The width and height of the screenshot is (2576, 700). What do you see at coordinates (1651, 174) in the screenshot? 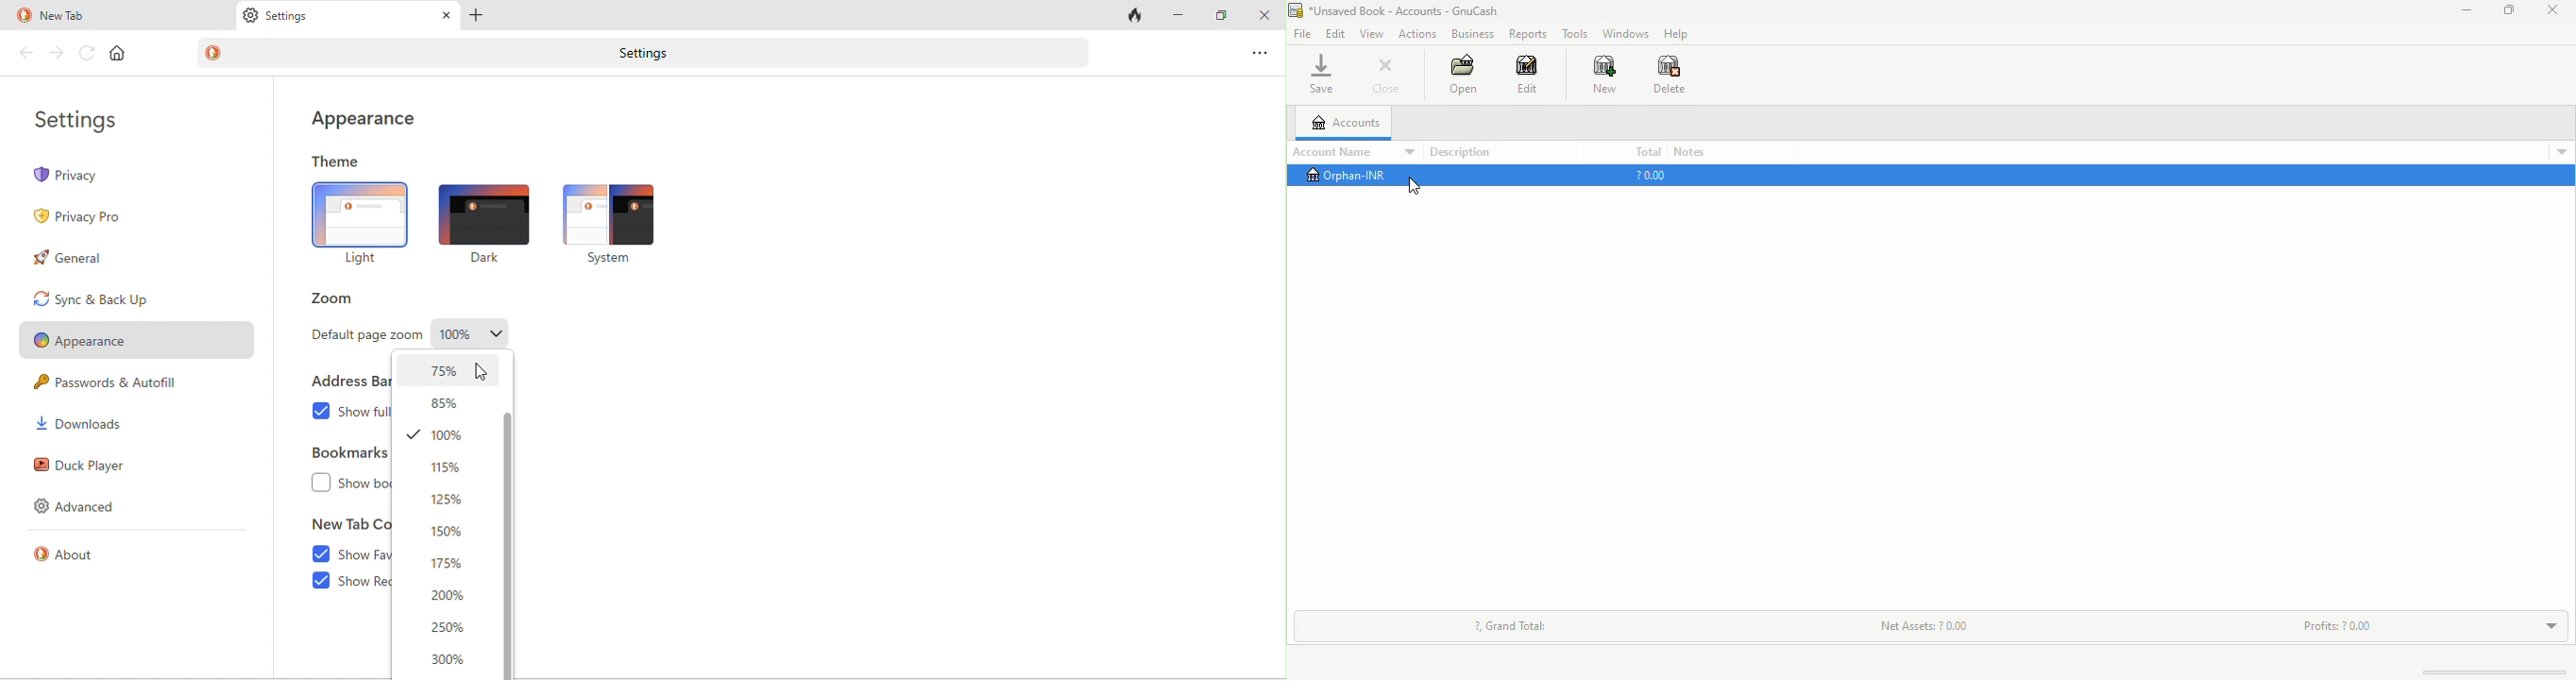
I see `?0.00` at bounding box center [1651, 174].